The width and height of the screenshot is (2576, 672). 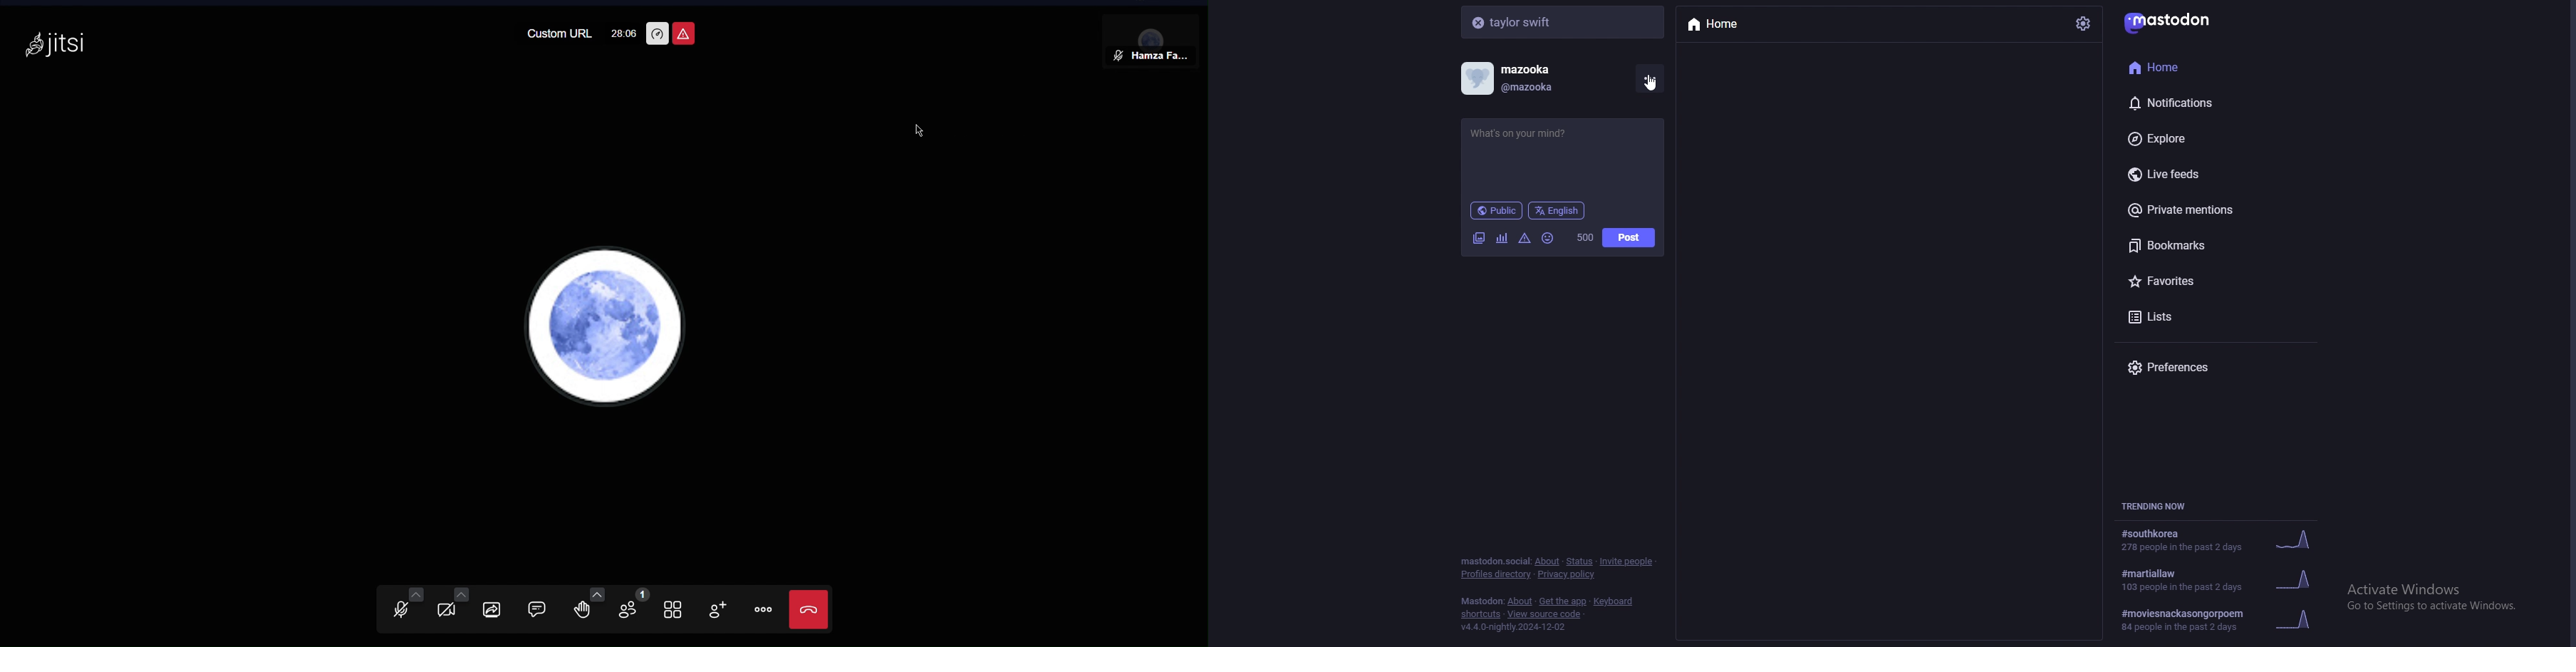 What do you see at coordinates (607, 324) in the screenshot?
I see `Account PFP` at bounding box center [607, 324].